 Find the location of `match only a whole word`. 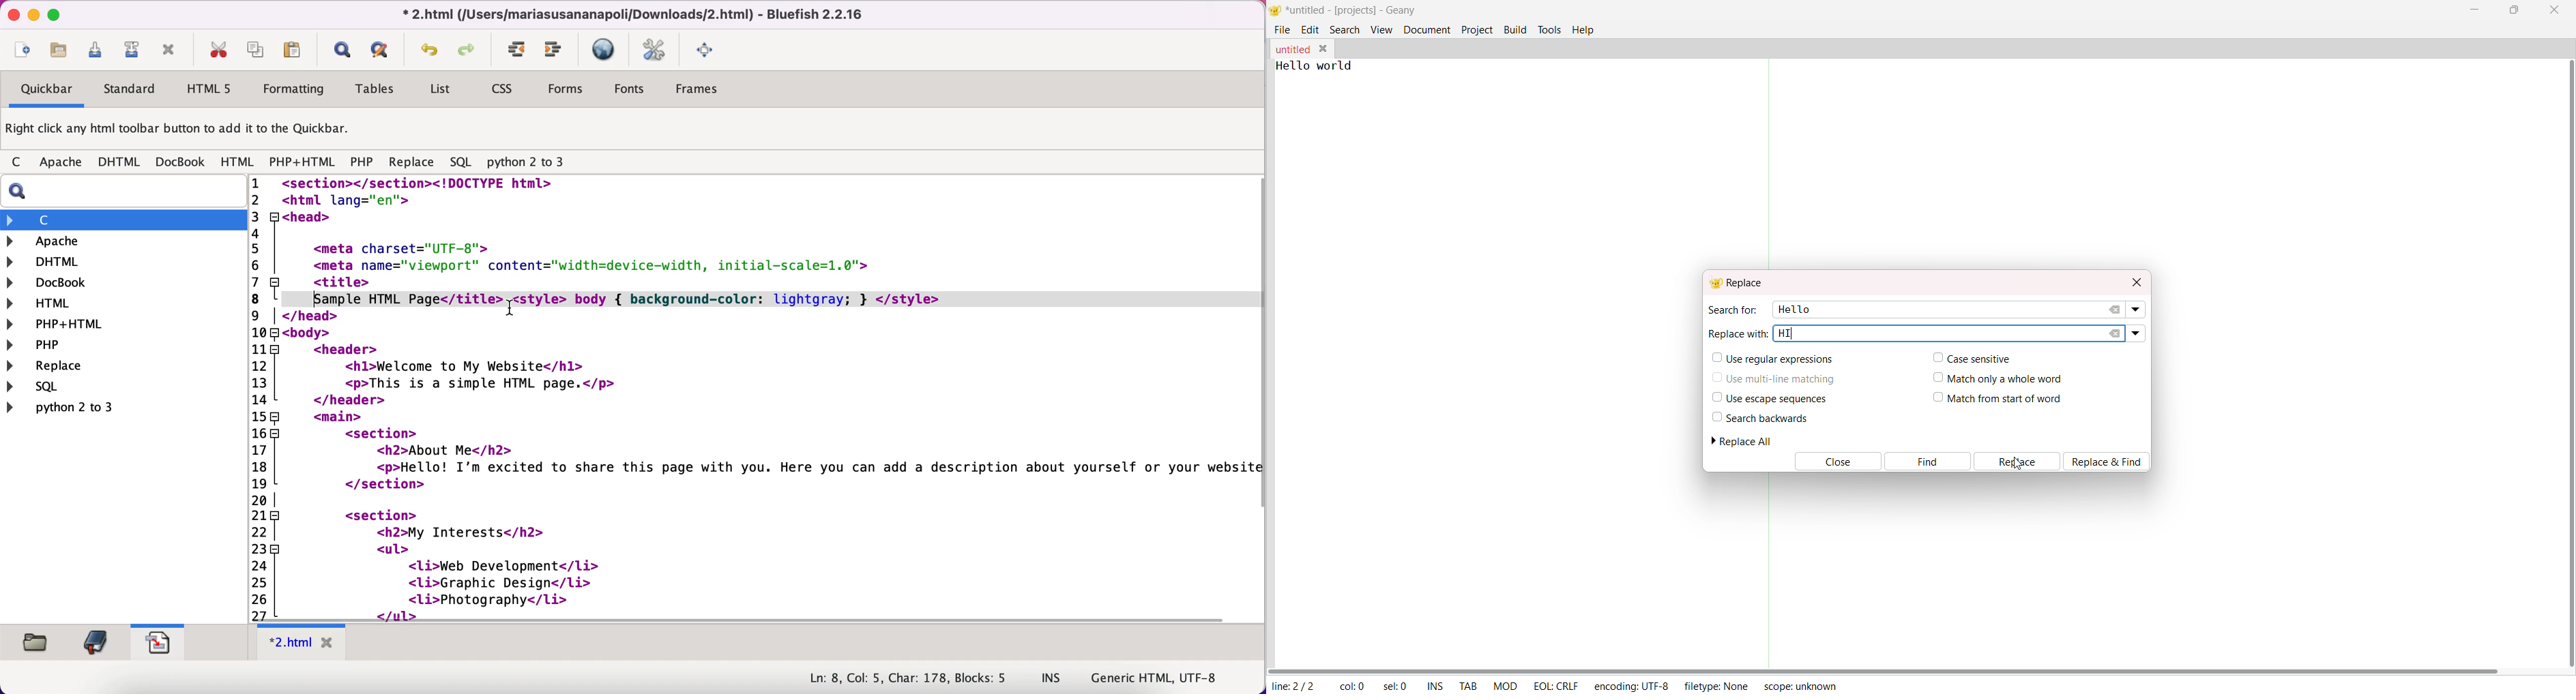

match only a whole word is located at coordinates (2000, 377).